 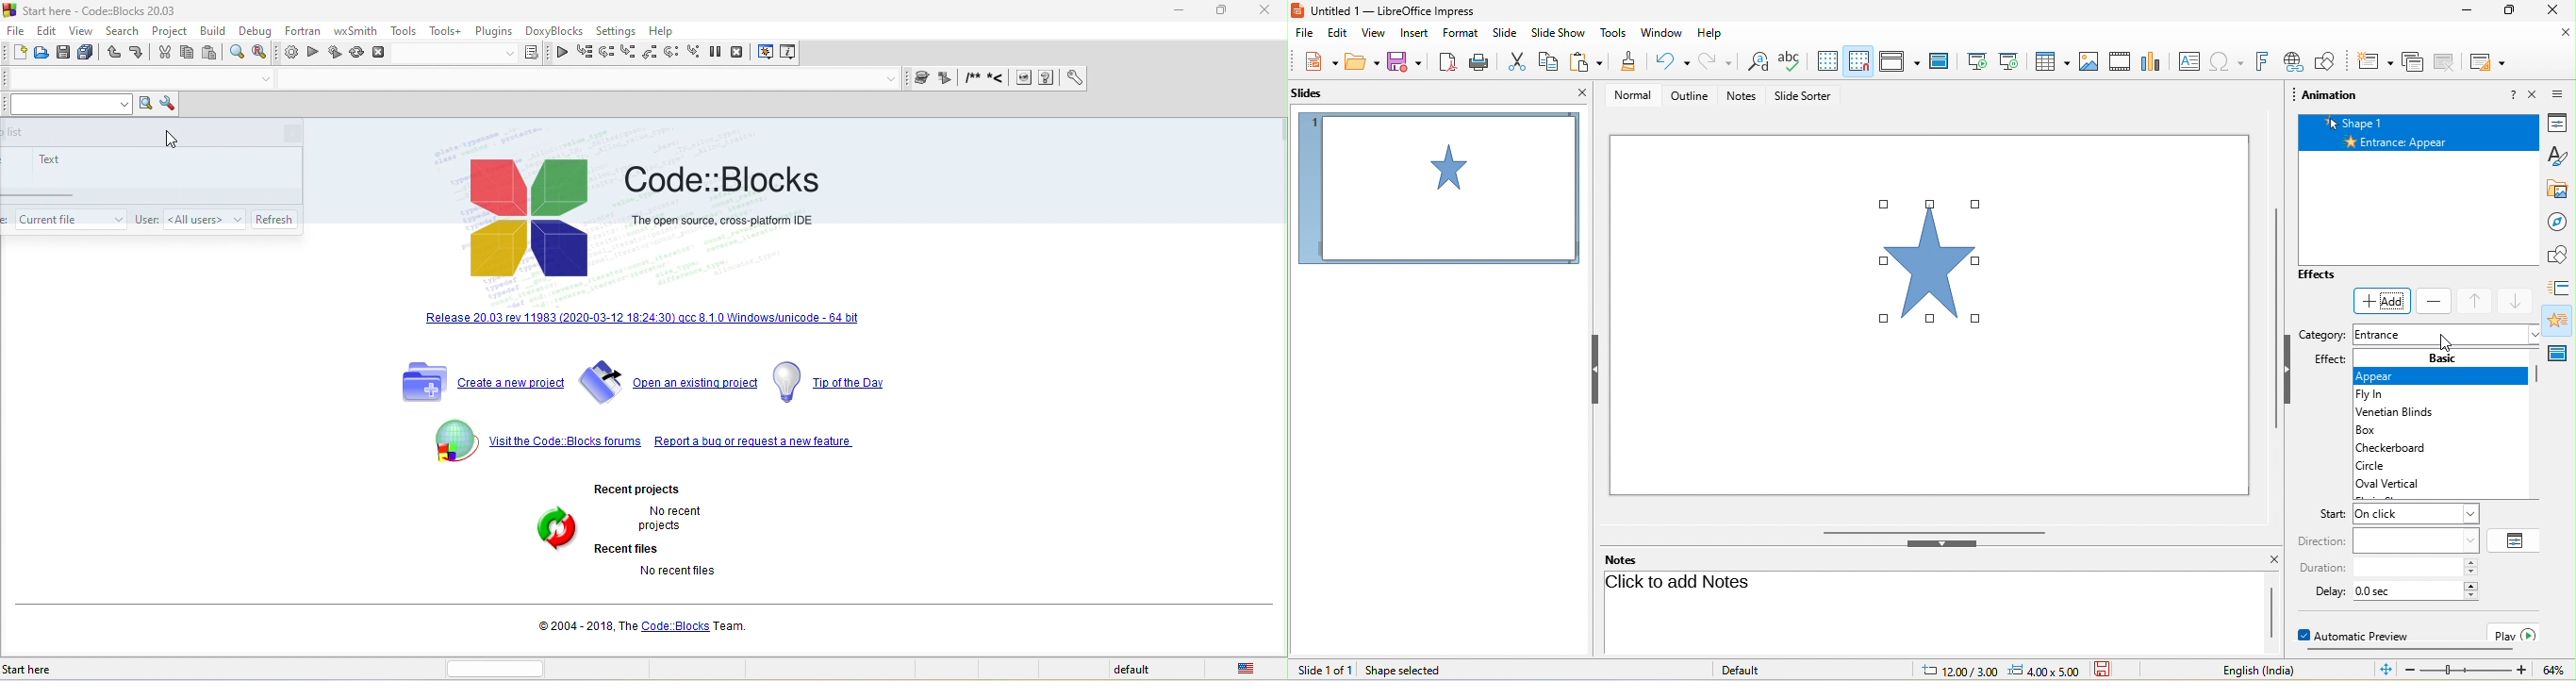 What do you see at coordinates (2510, 9) in the screenshot?
I see `maximize` at bounding box center [2510, 9].